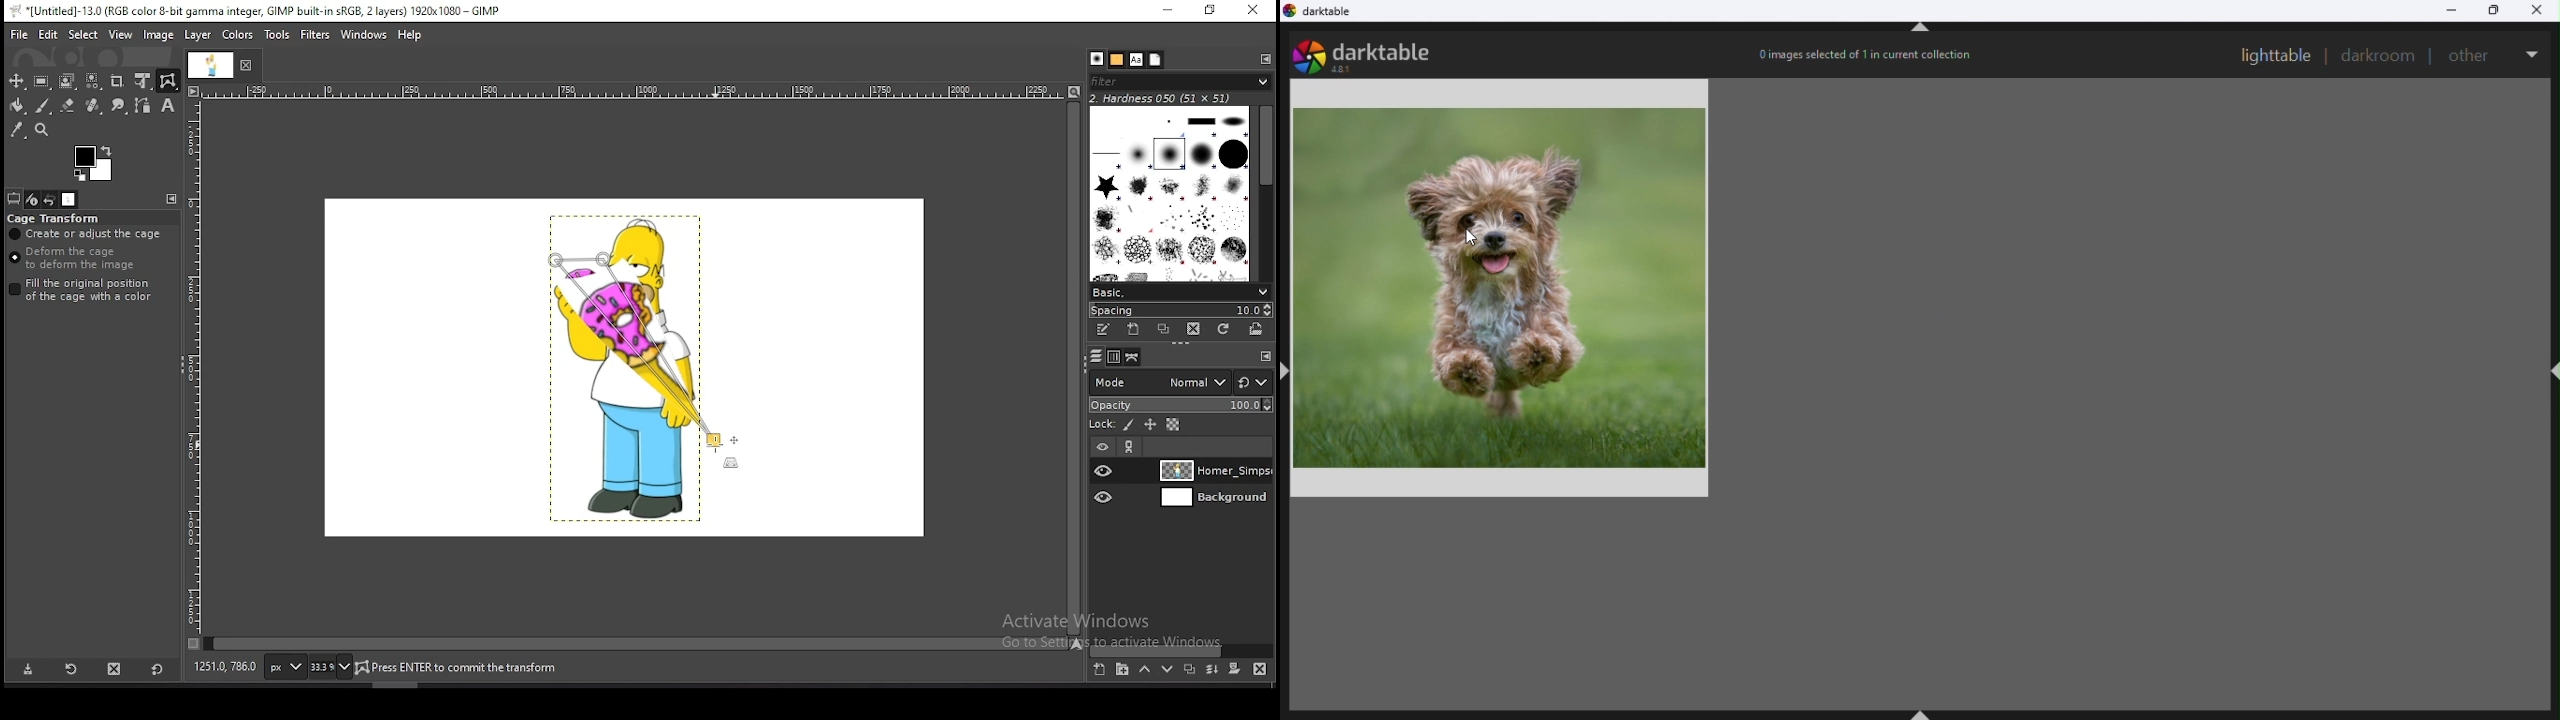 The width and height of the screenshot is (2576, 728). Describe the element at coordinates (2452, 10) in the screenshot. I see `Minimise` at that location.